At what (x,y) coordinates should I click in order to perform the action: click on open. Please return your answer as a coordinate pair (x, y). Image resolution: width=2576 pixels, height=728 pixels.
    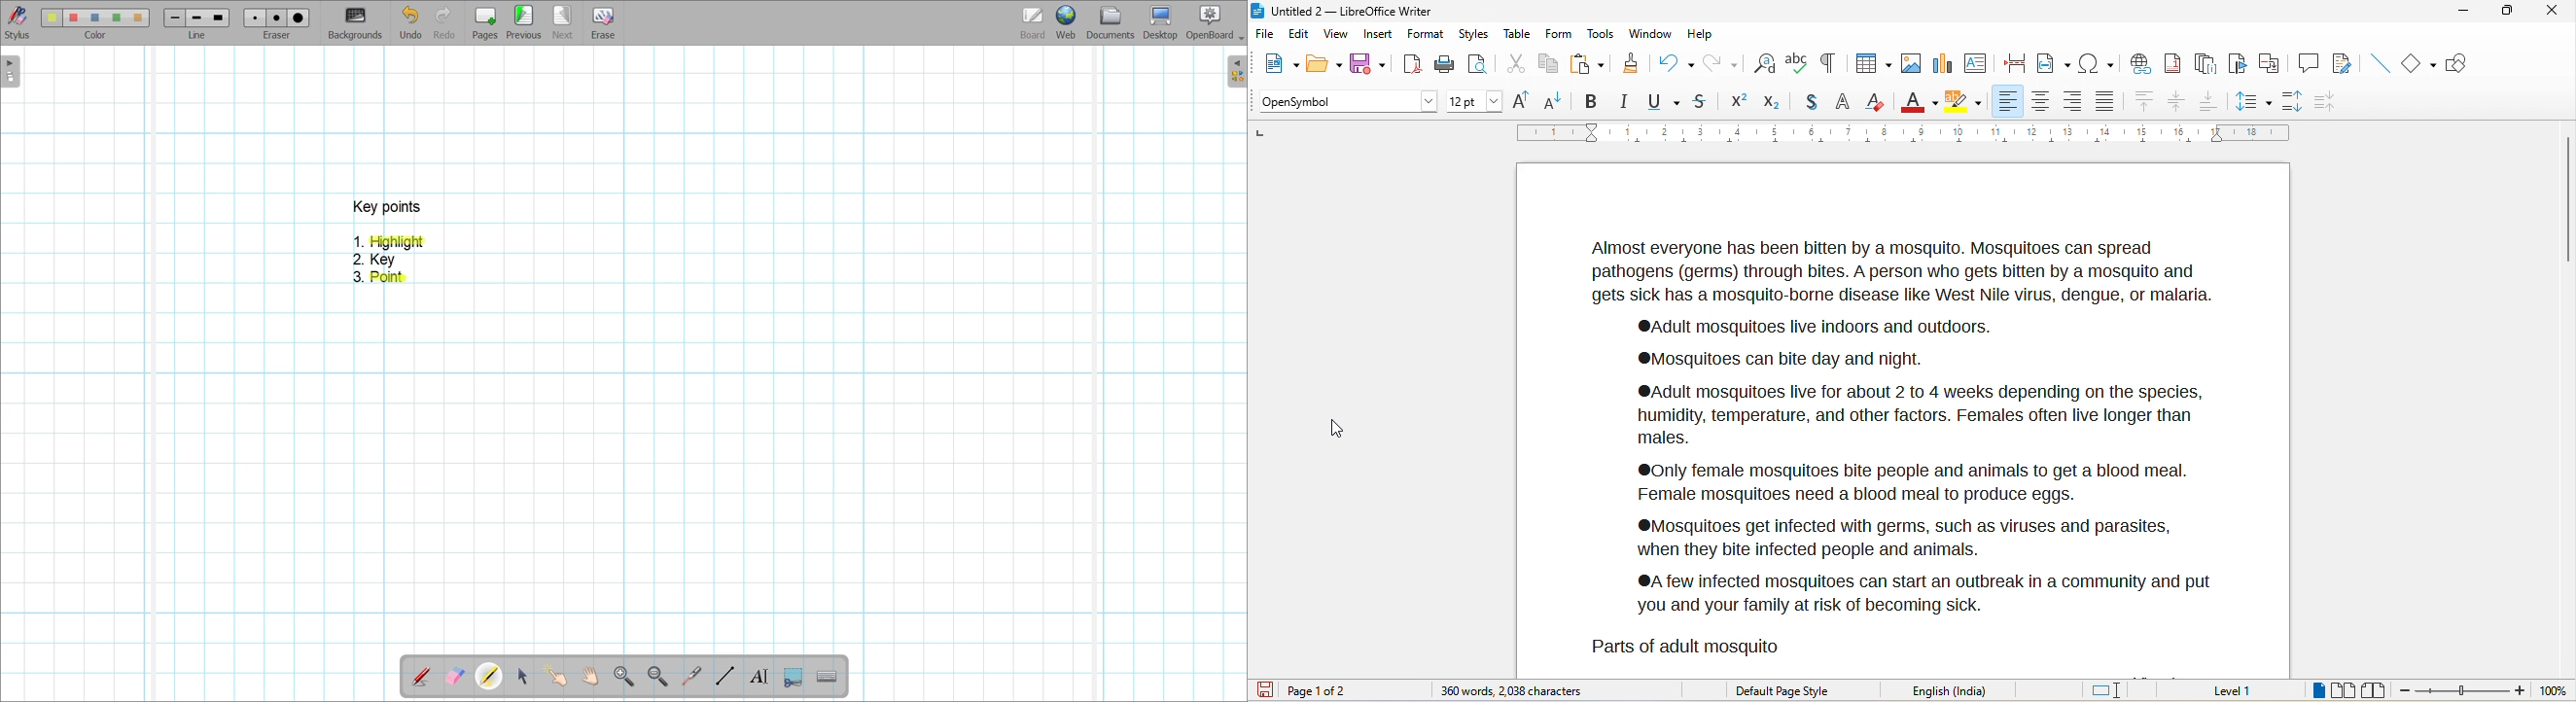
    Looking at the image, I should click on (1323, 62).